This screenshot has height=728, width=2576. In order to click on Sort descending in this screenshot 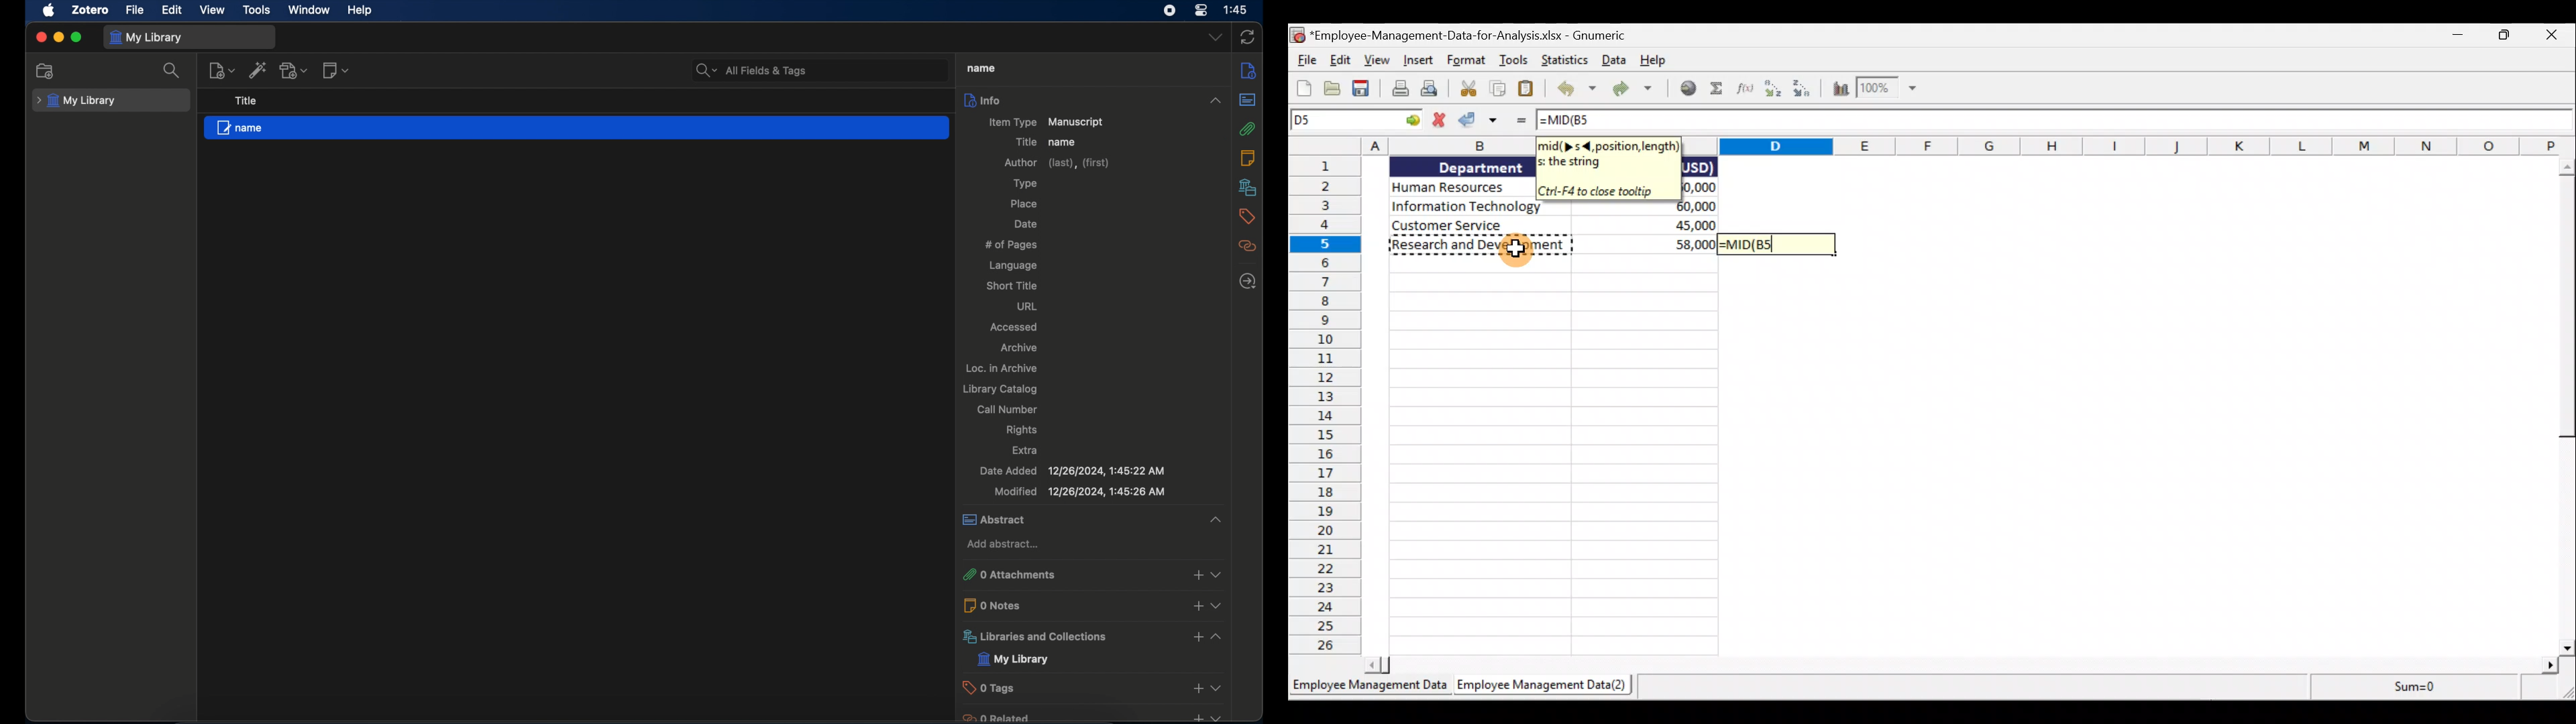, I will do `click(1808, 91)`.